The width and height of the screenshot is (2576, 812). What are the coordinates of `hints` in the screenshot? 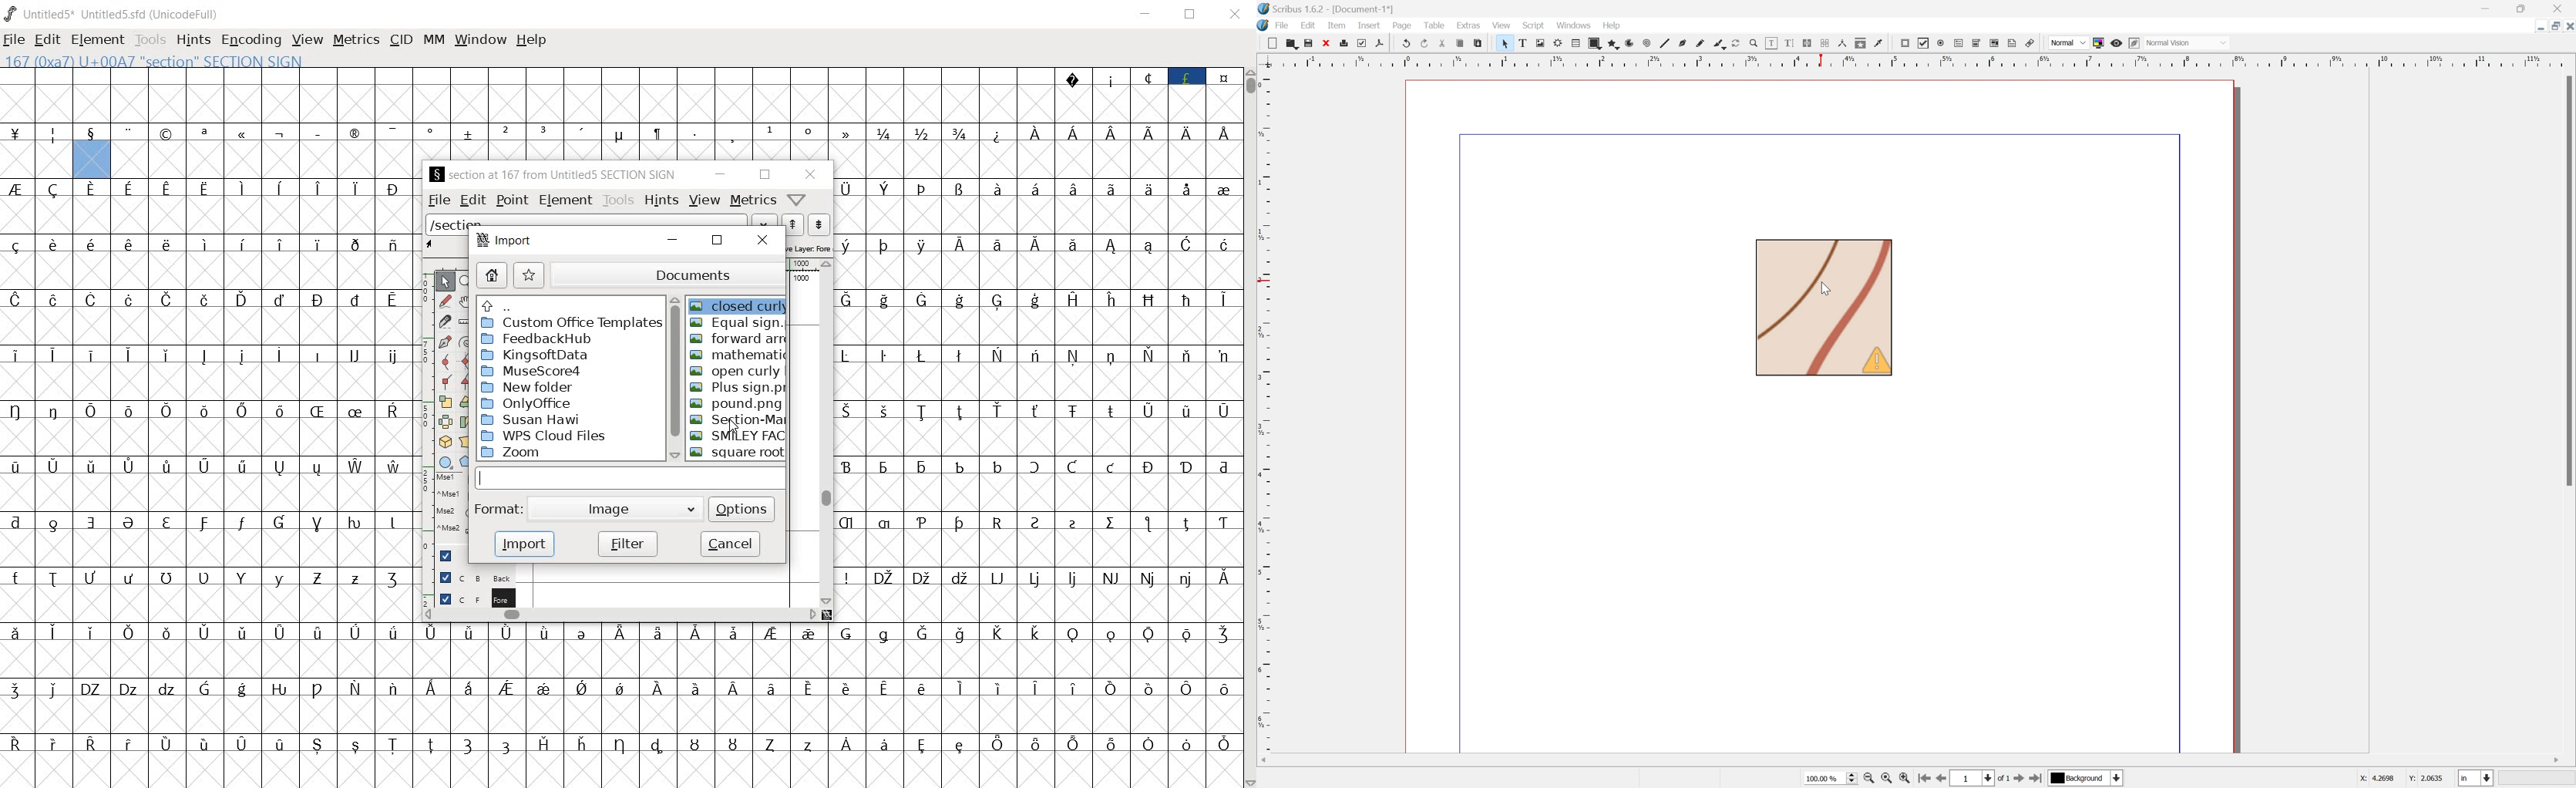 It's located at (663, 201).